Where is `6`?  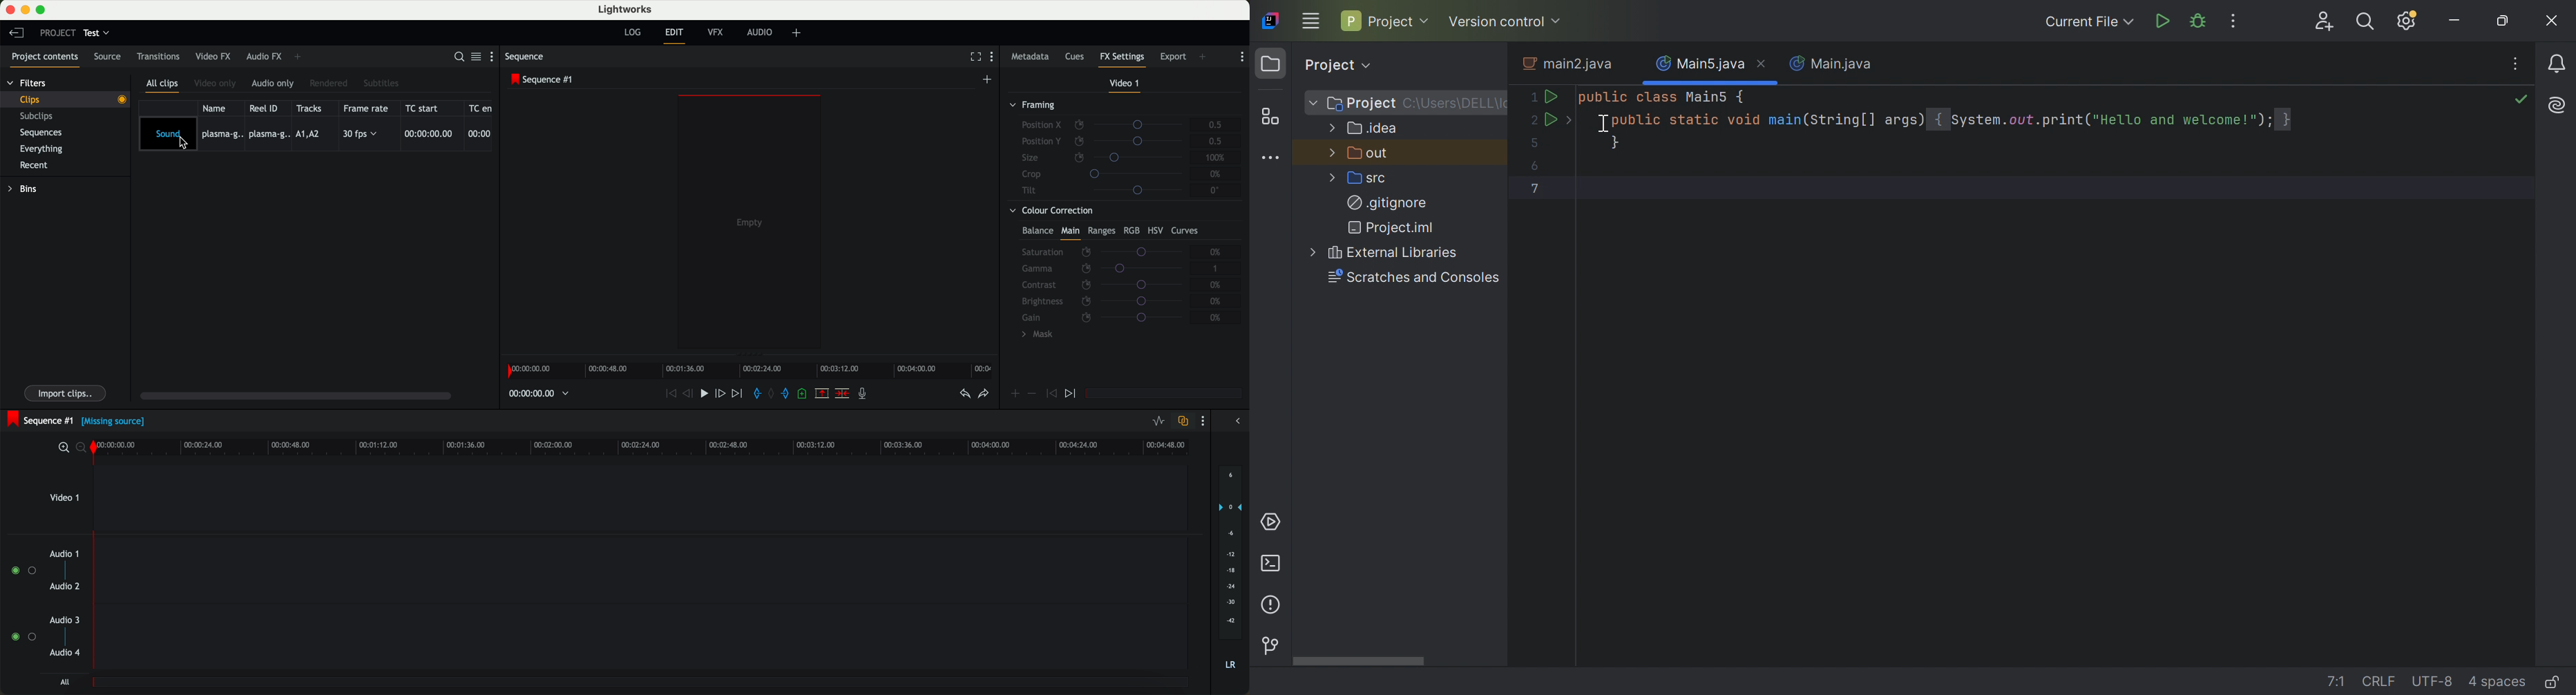 6 is located at coordinates (1536, 167).